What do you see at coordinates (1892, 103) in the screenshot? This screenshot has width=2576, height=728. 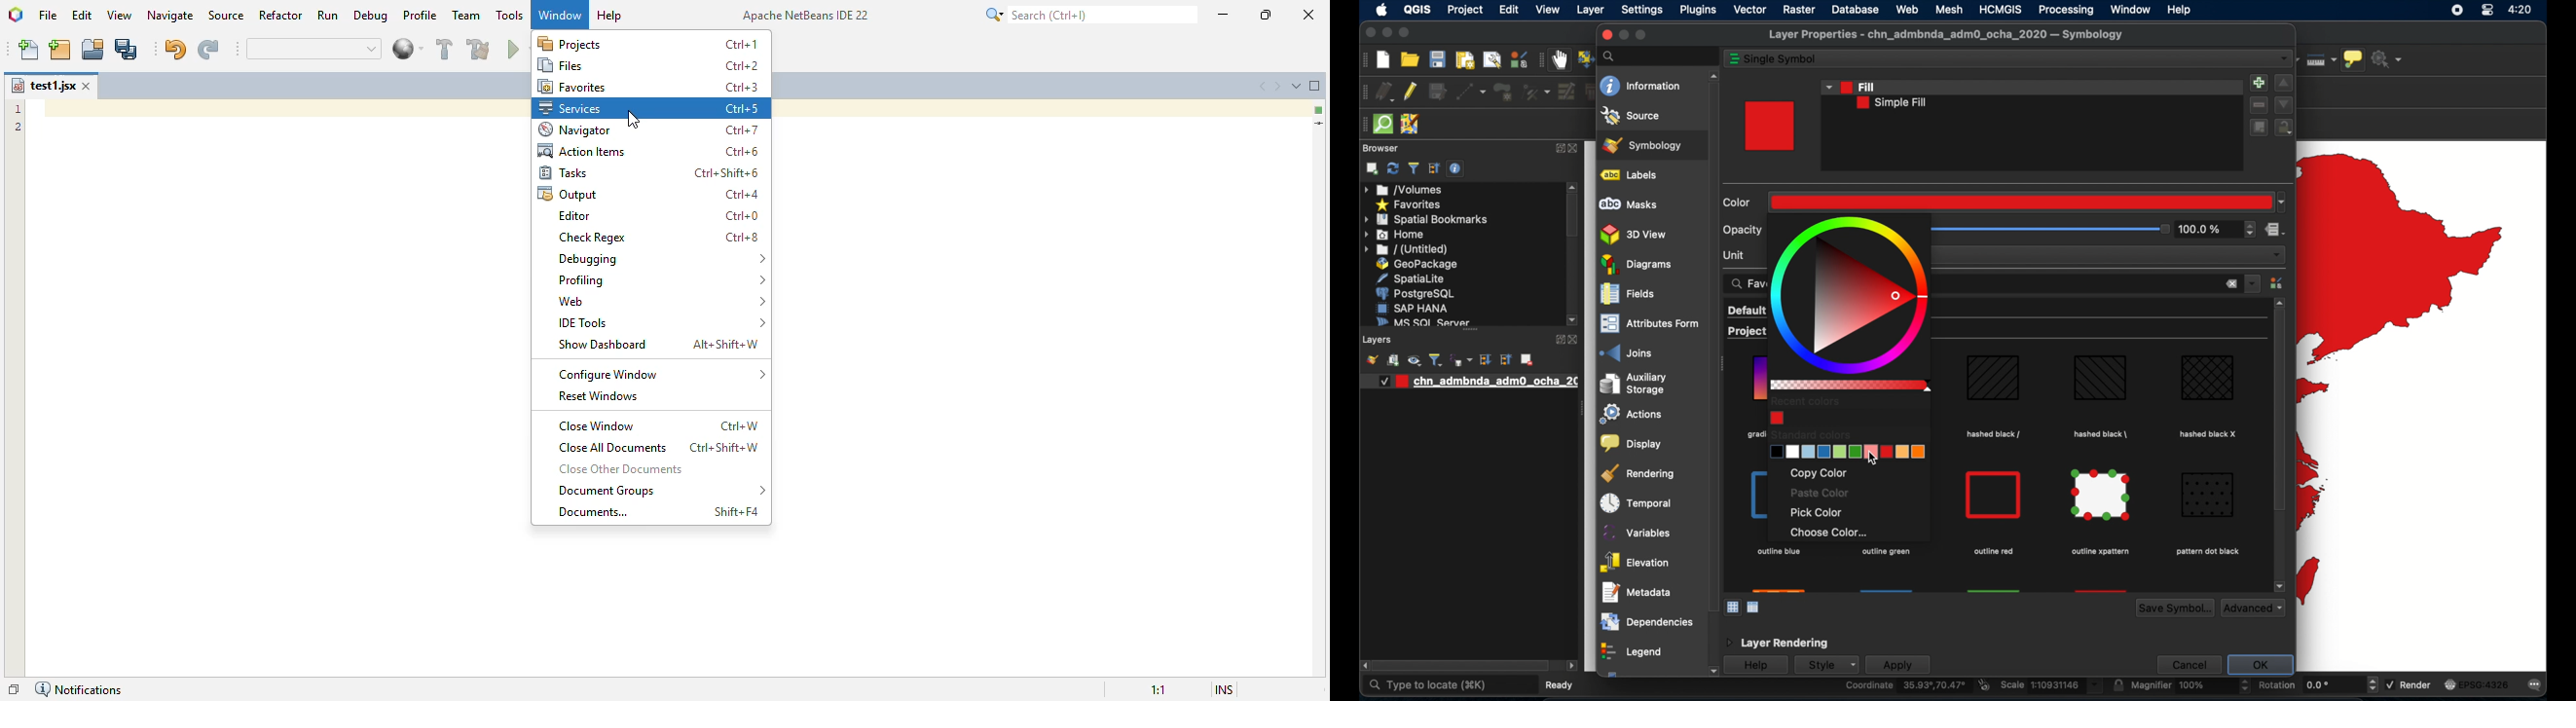 I see `simple fill` at bounding box center [1892, 103].